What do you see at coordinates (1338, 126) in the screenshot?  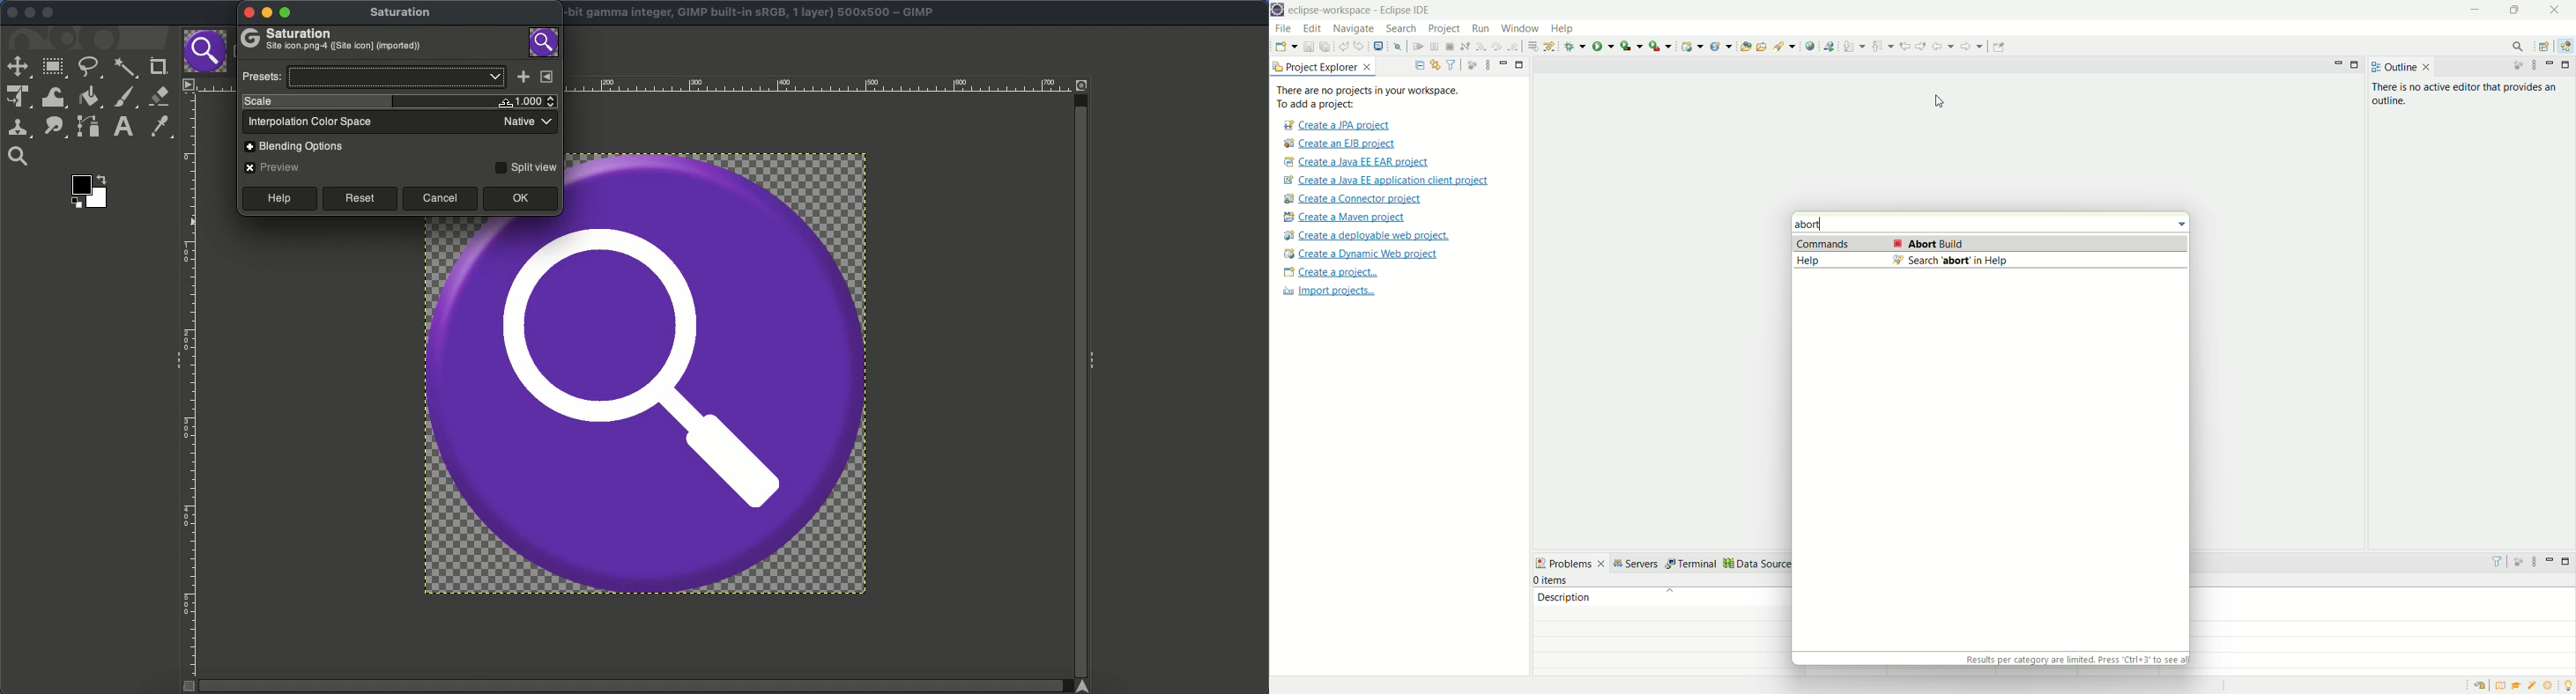 I see `create a JPA project` at bounding box center [1338, 126].